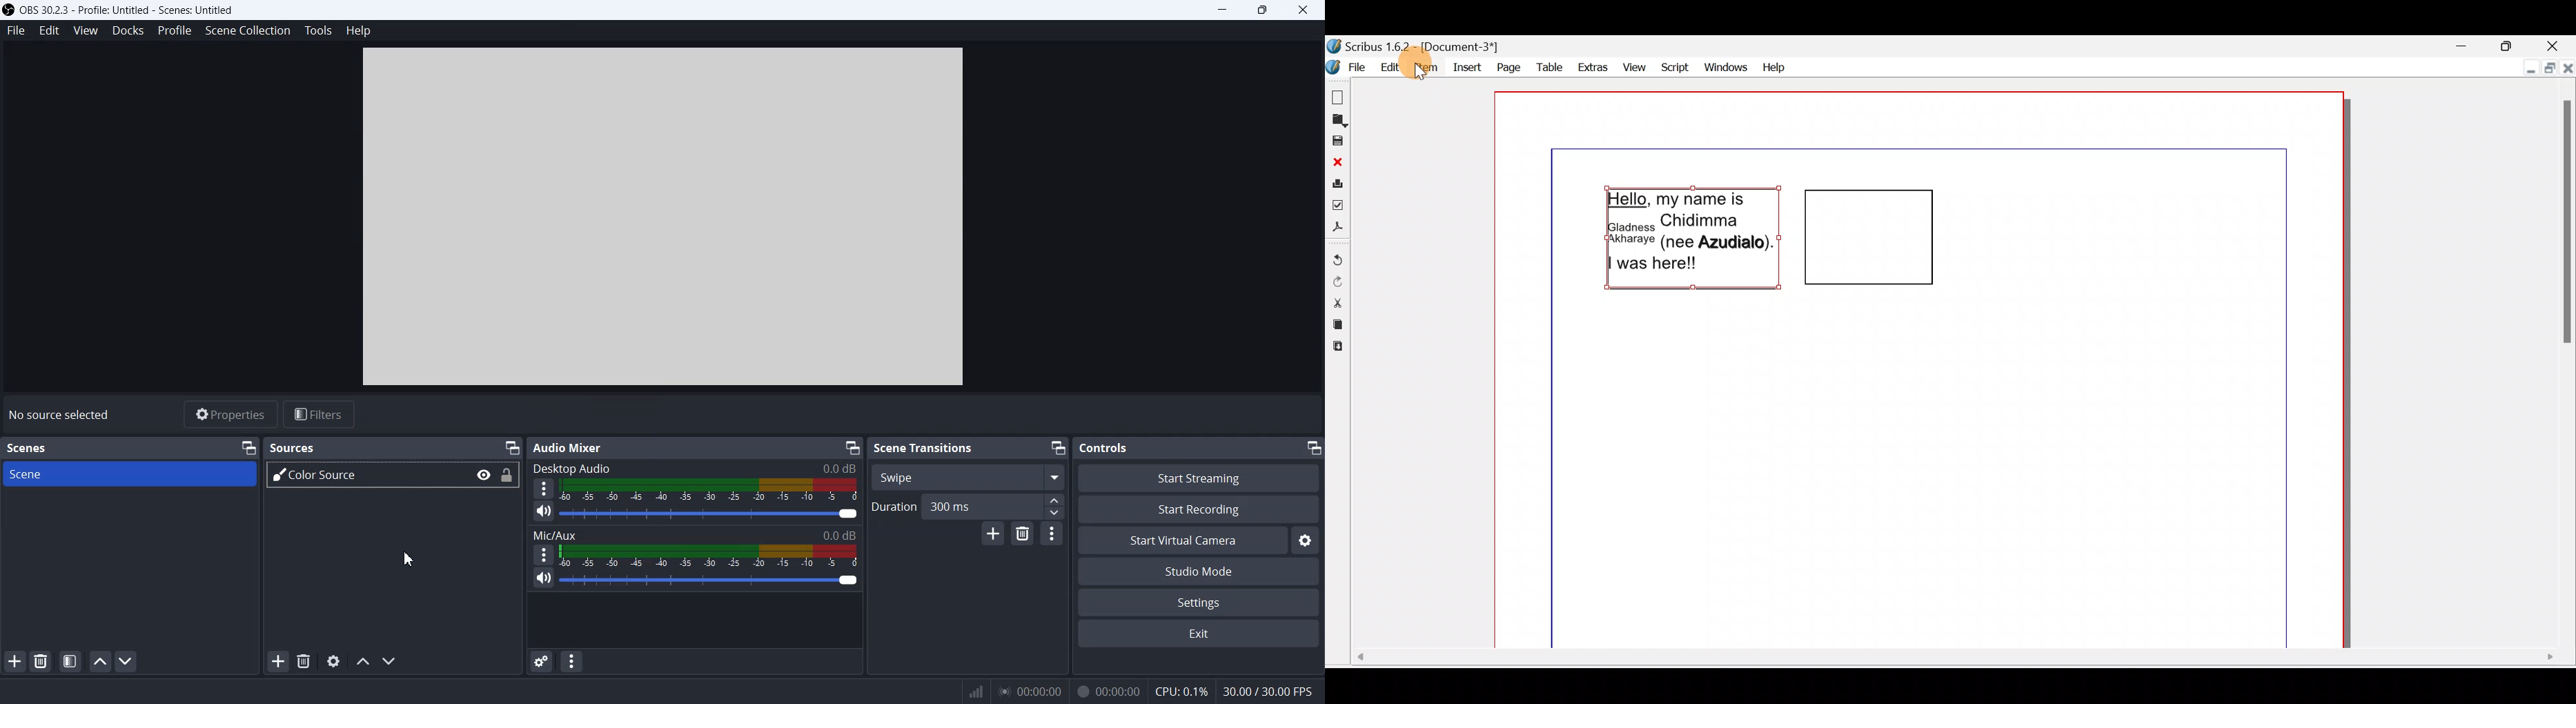 The image size is (2576, 728). What do you see at coordinates (1337, 281) in the screenshot?
I see `Redo` at bounding box center [1337, 281].